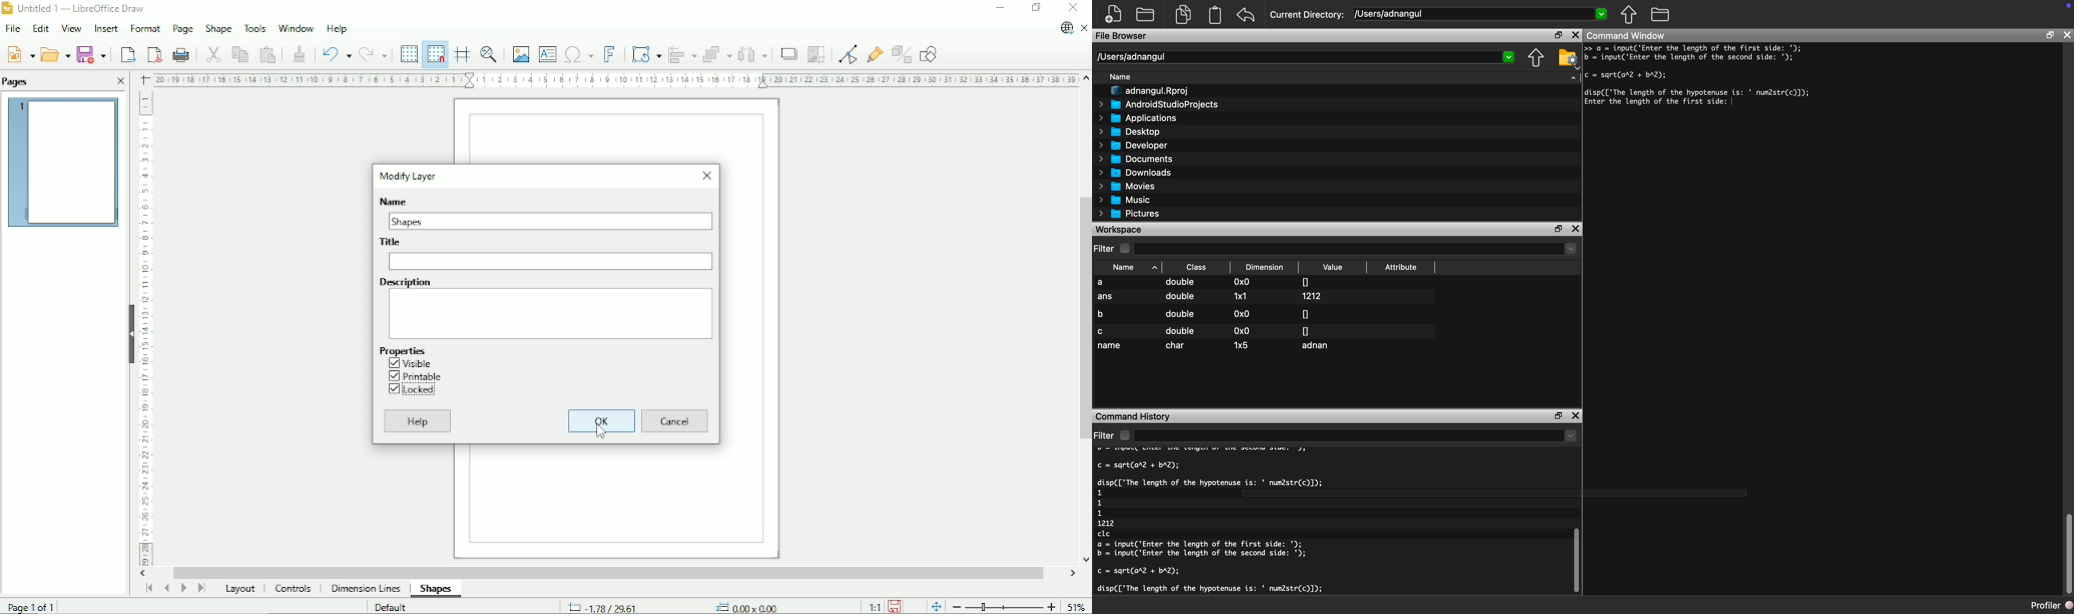  What do you see at coordinates (148, 589) in the screenshot?
I see `Scroll to first page` at bounding box center [148, 589].